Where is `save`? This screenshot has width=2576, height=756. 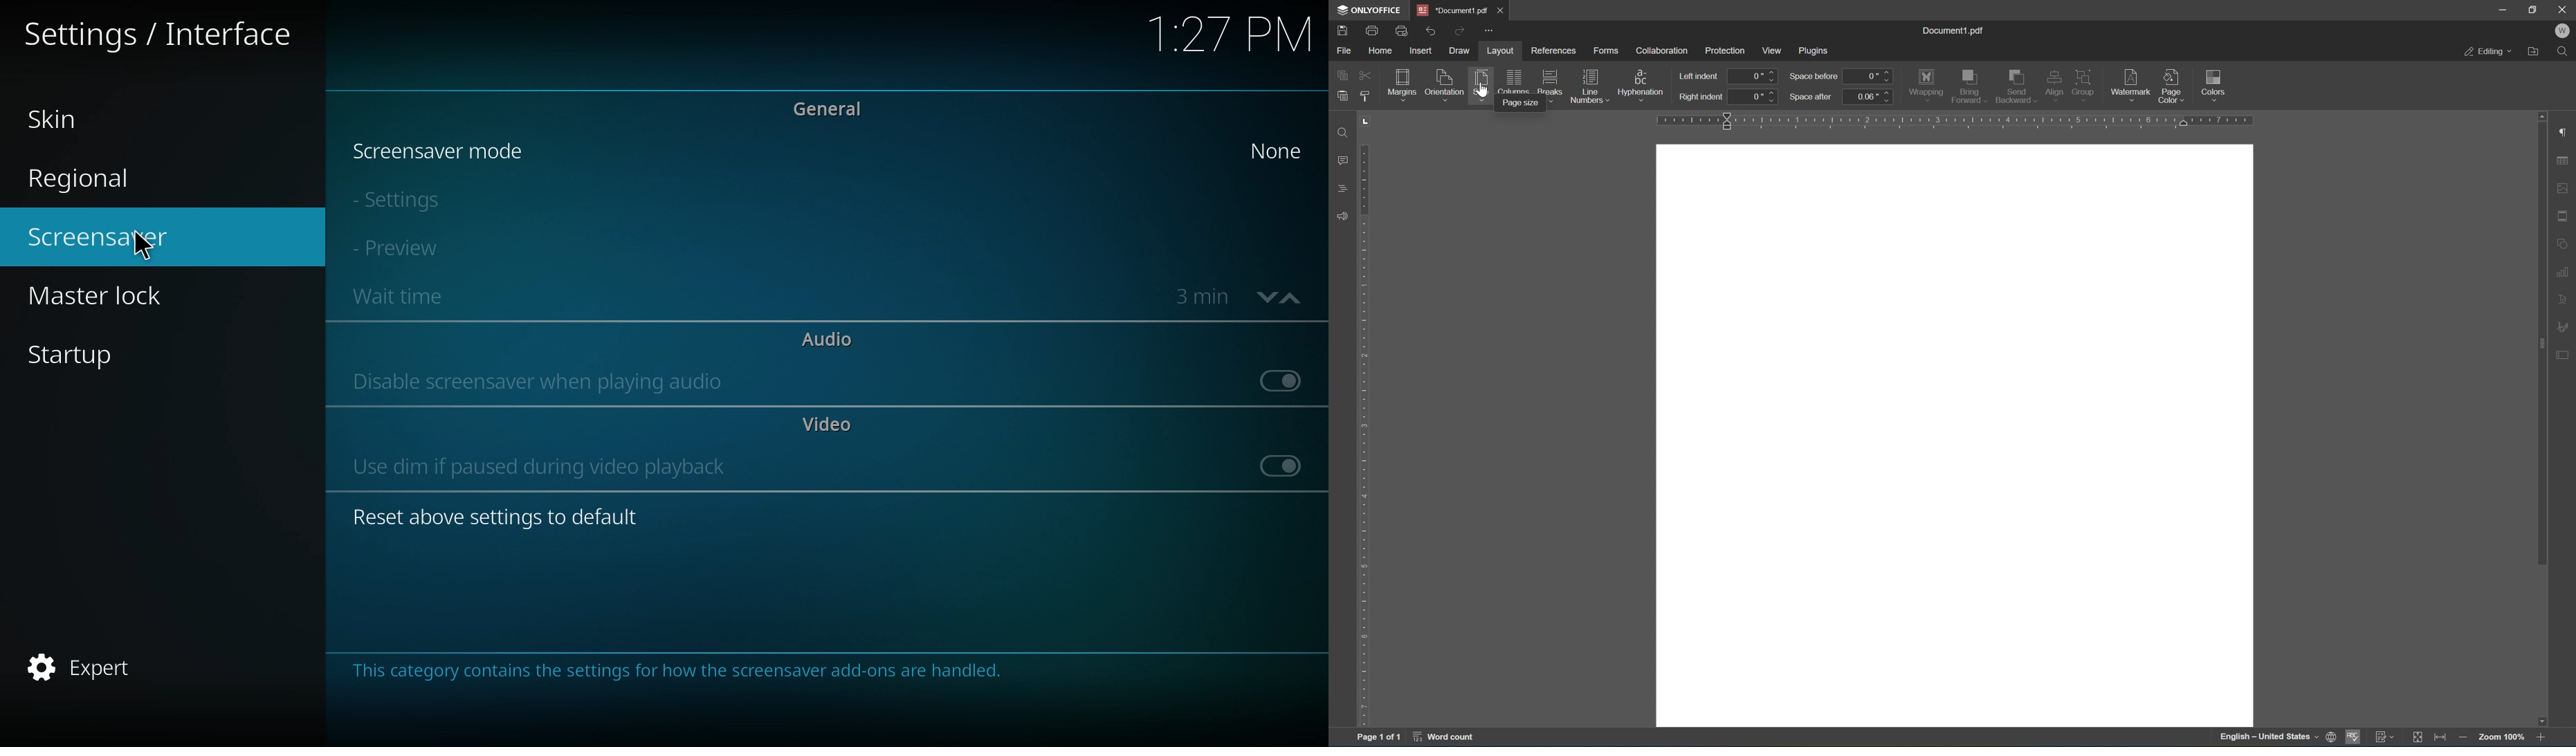 save is located at coordinates (1342, 29).